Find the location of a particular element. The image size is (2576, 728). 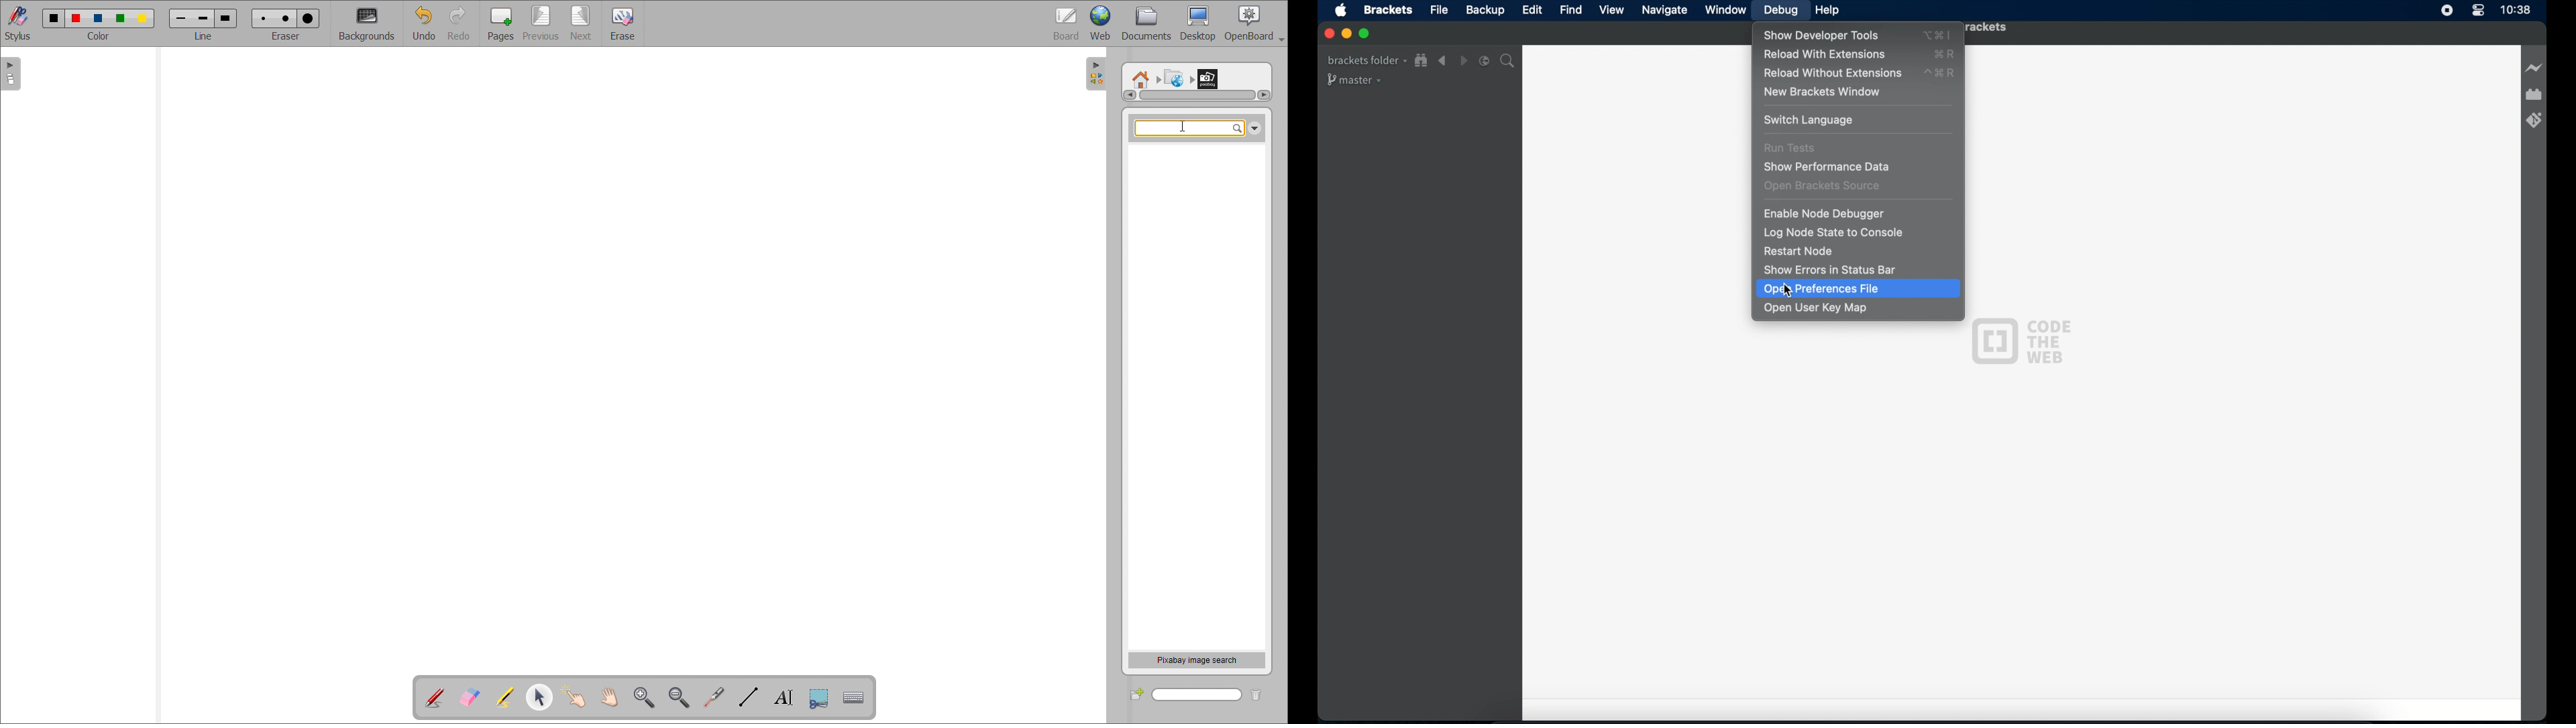

show errors in status bar is located at coordinates (1831, 270).